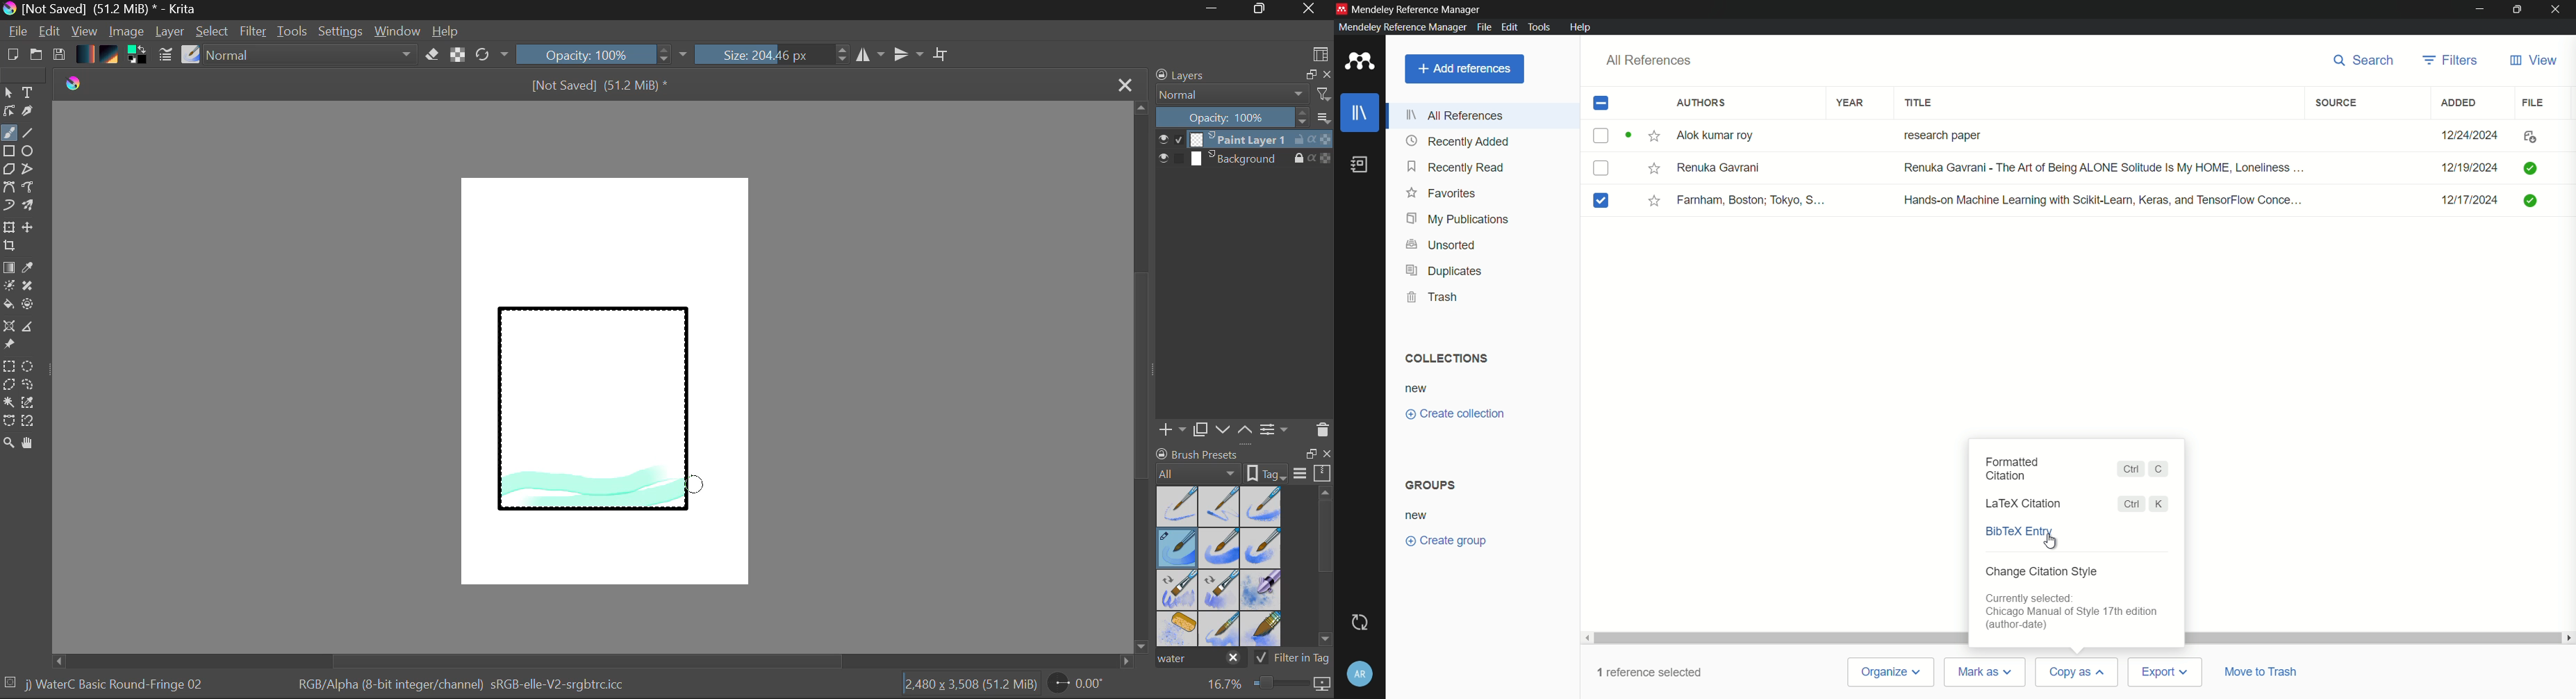  What do you see at coordinates (1432, 485) in the screenshot?
I see `groups` at bounding box center [1432, 485].